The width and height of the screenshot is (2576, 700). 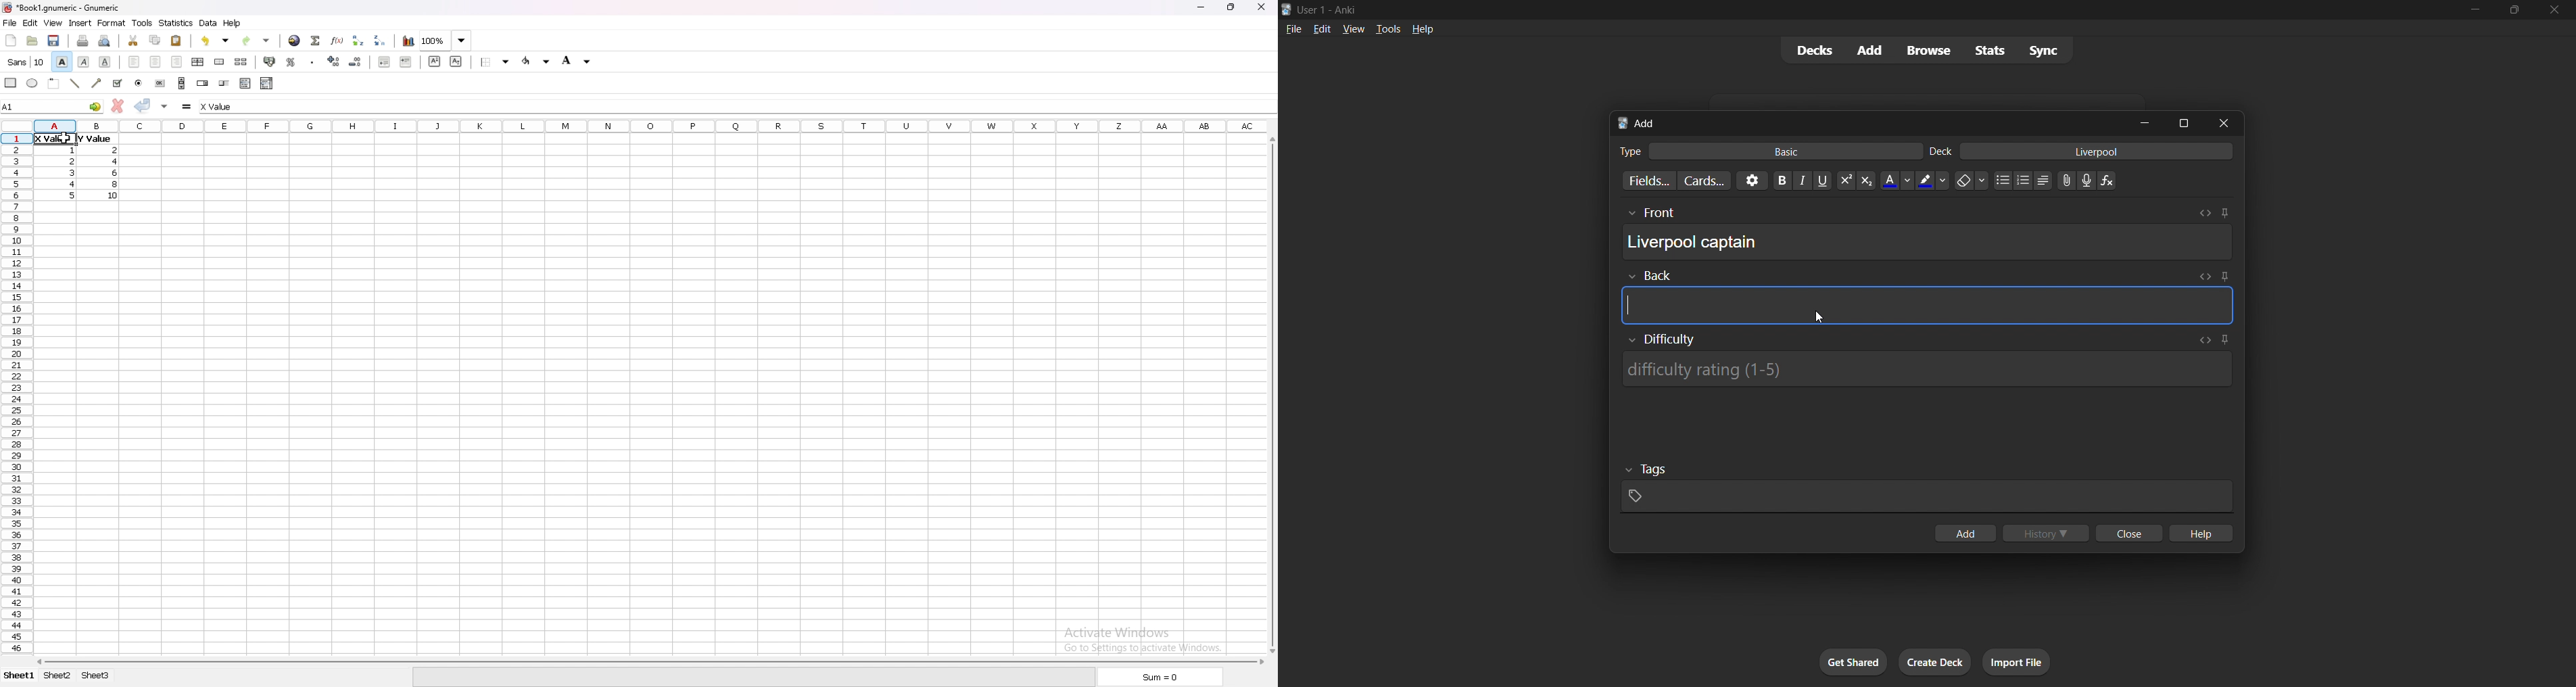 I want to click on maximize/restore, so click(x=2514, y=10).